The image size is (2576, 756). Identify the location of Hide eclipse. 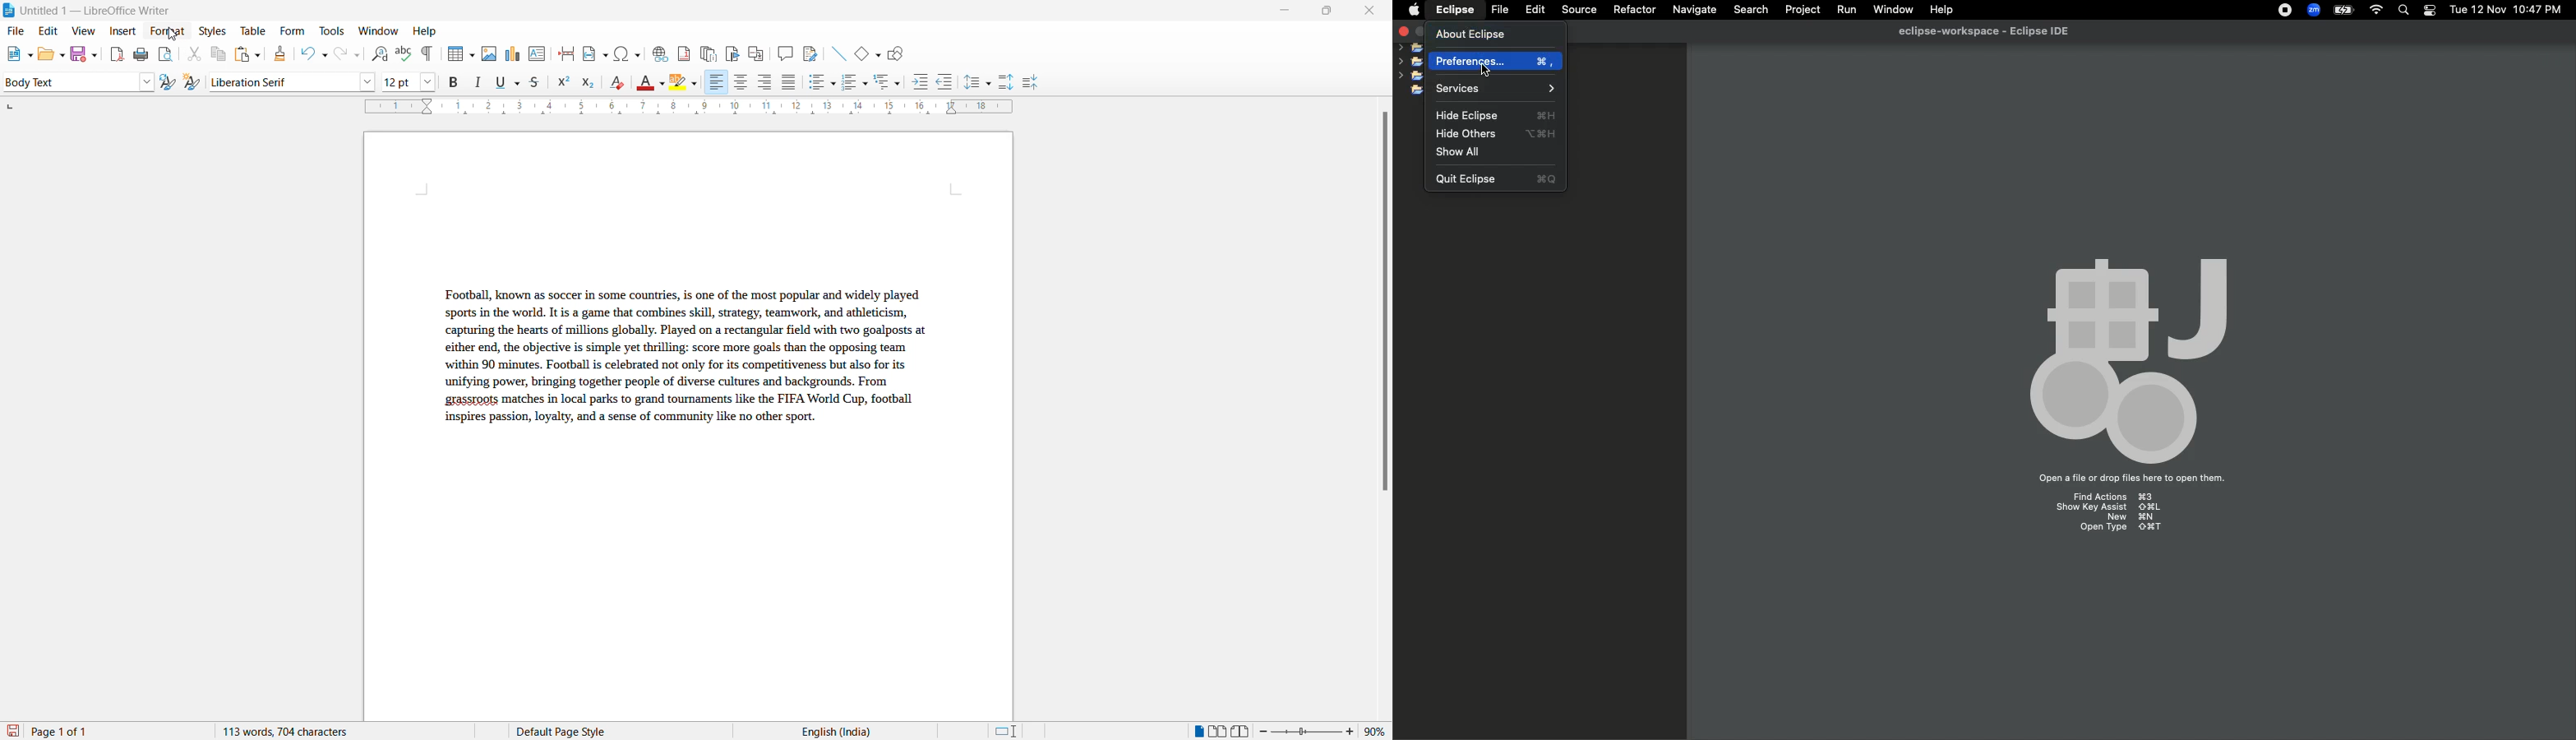
(1495, 115).